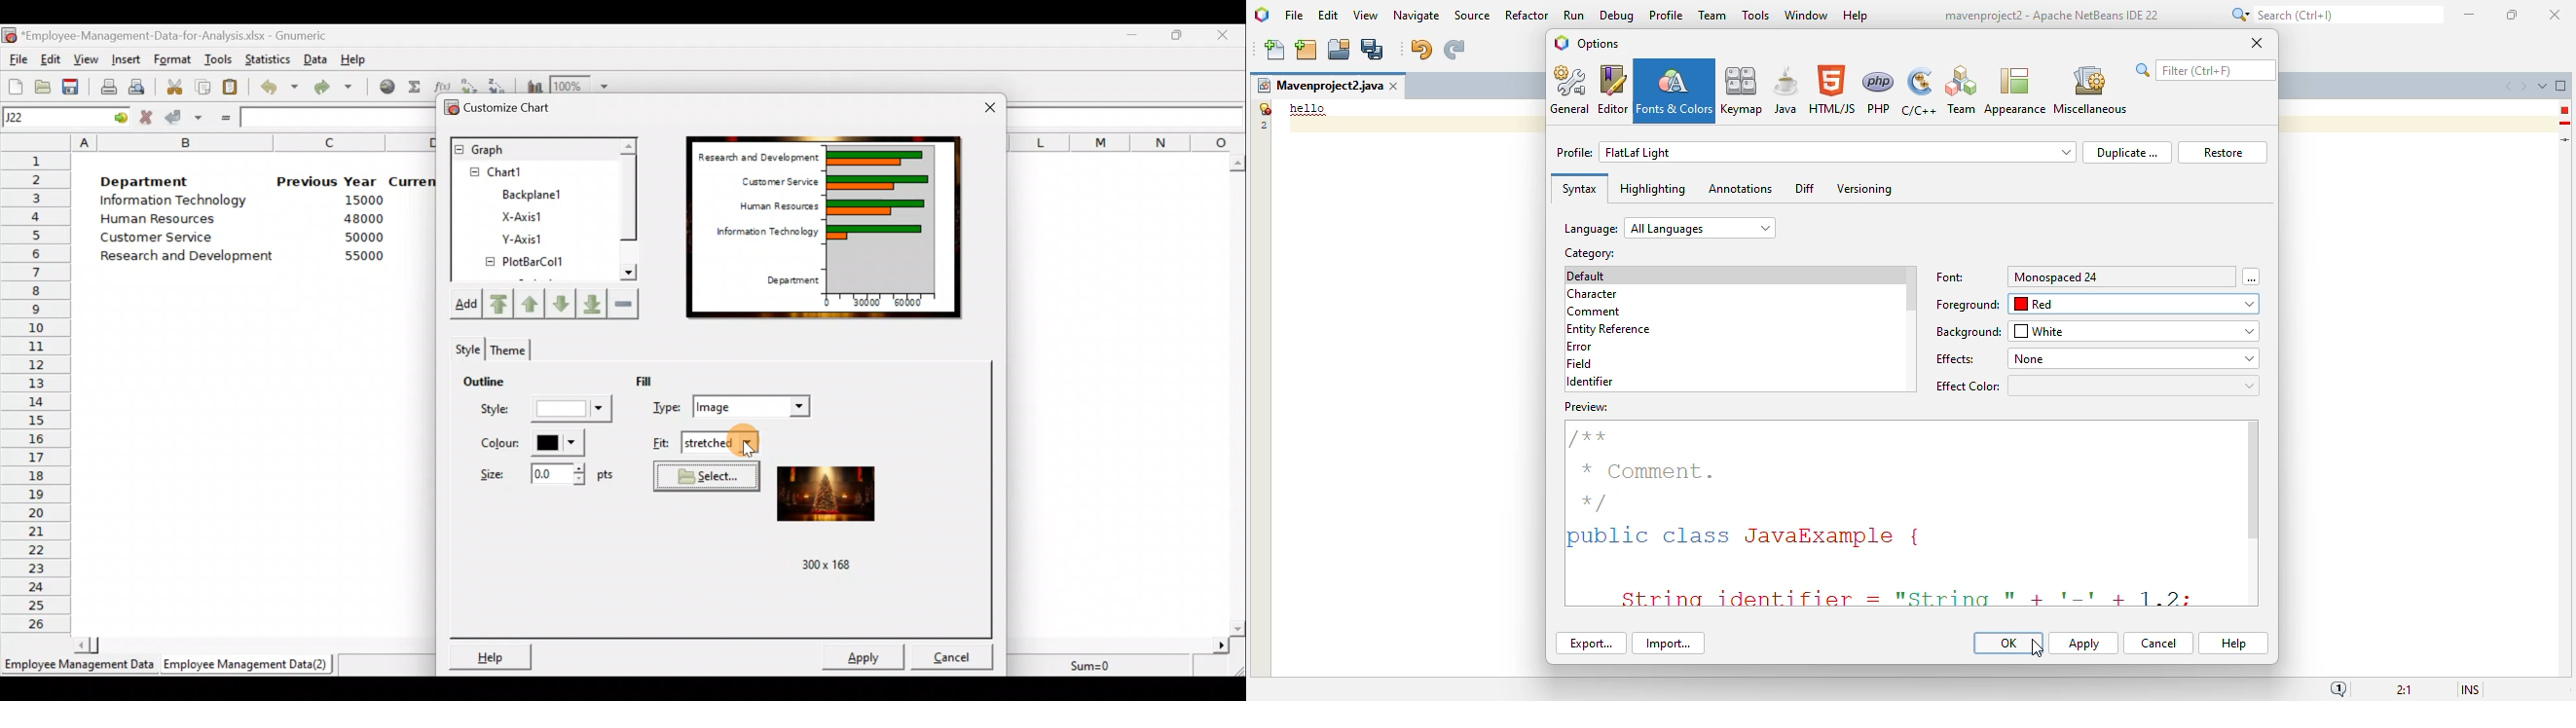 This screenshot has height=728, width=2576. What do you see at coordinates (951, 654) in the screenshot?
I see `Cancel` at bounding box center [951, 654].